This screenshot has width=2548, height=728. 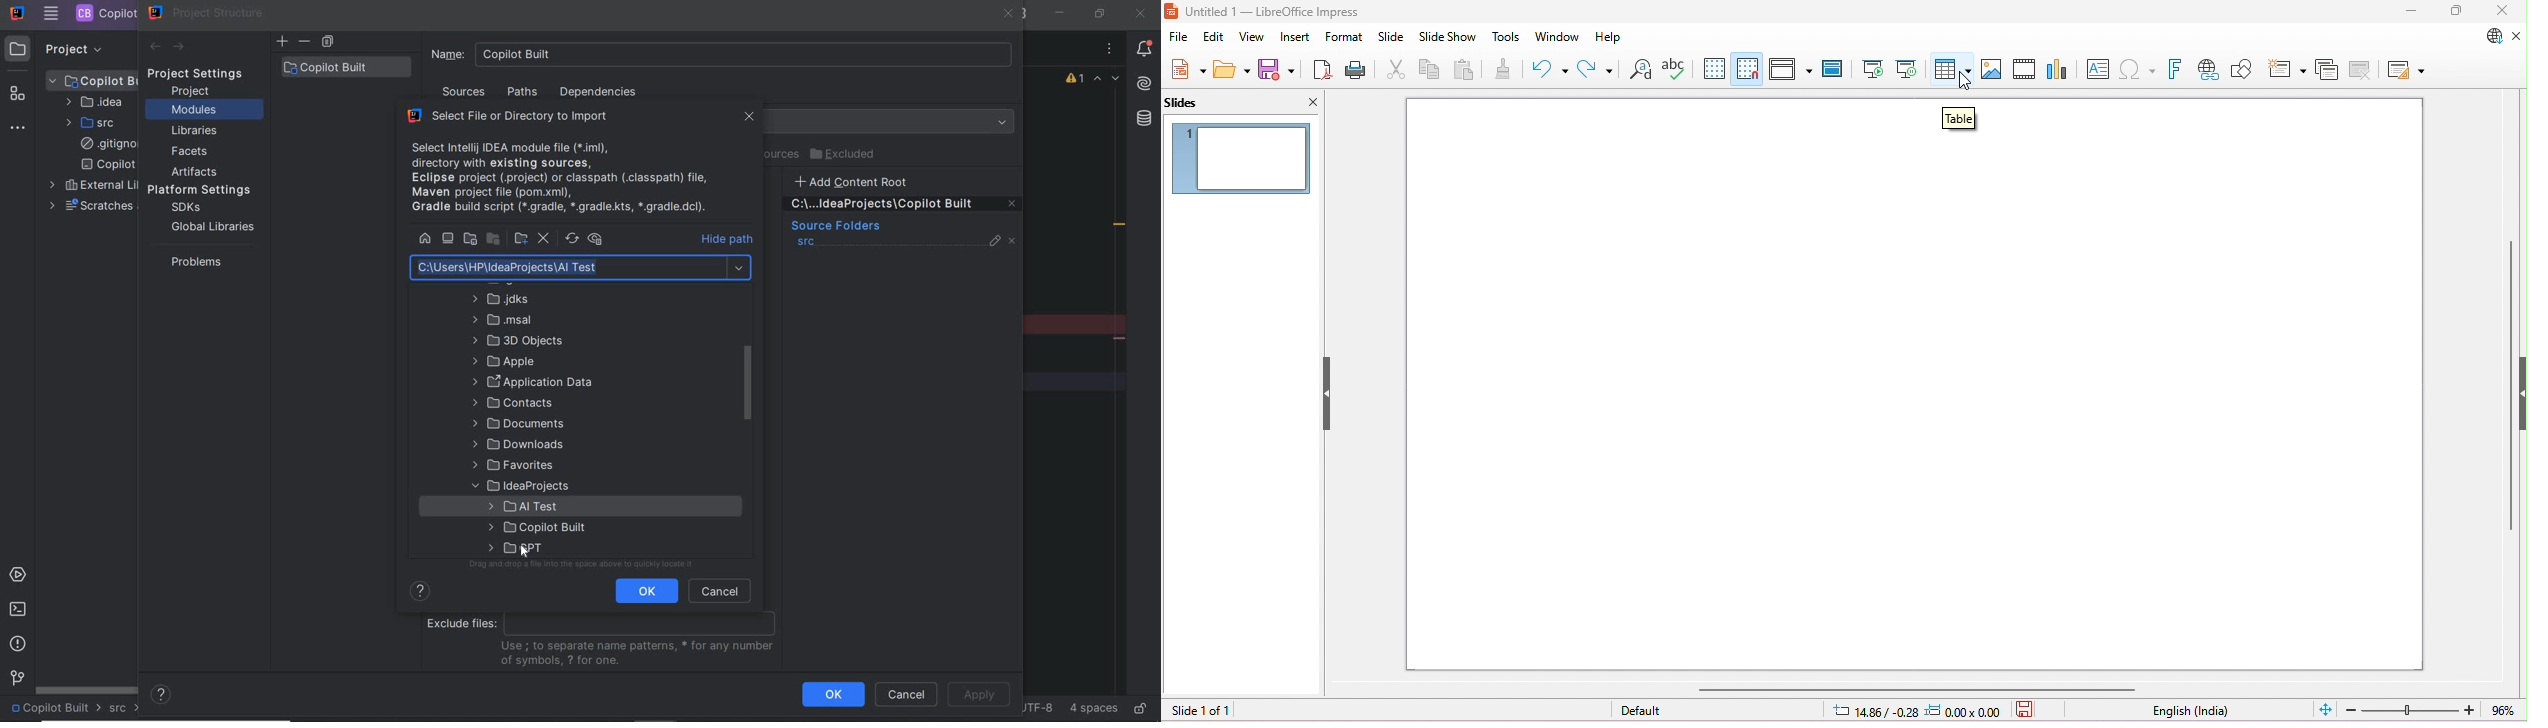 What do you see at coordinates (1254, 37) in the screenshot?
I see `view` at bounding box center [1254, 37].